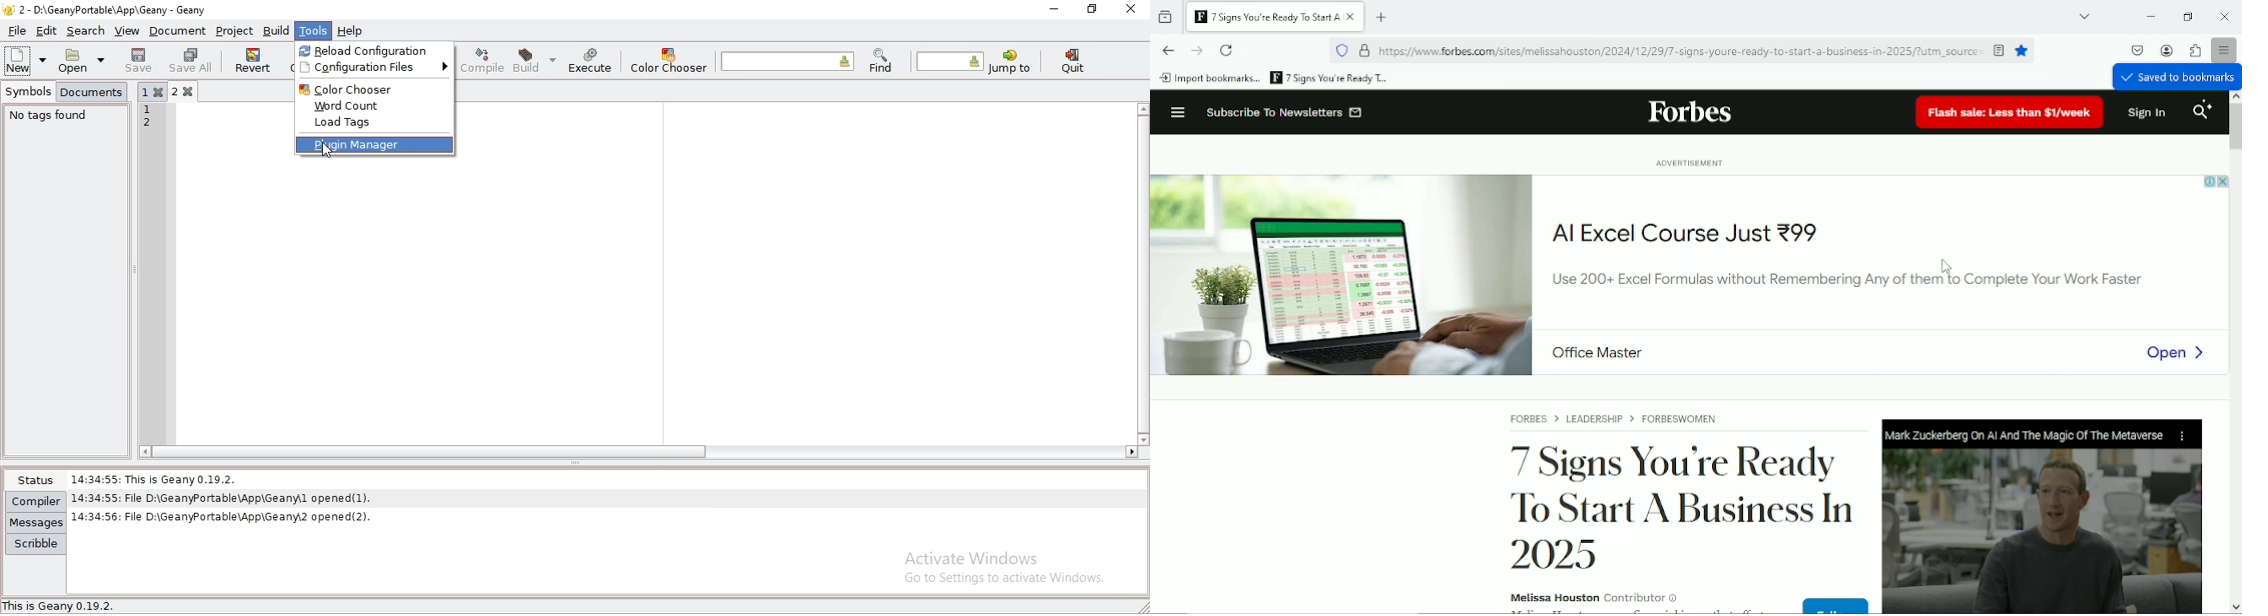 The height and width of the screenshot is (616, 2268). I want to click on minimize, so click(2150, 17).